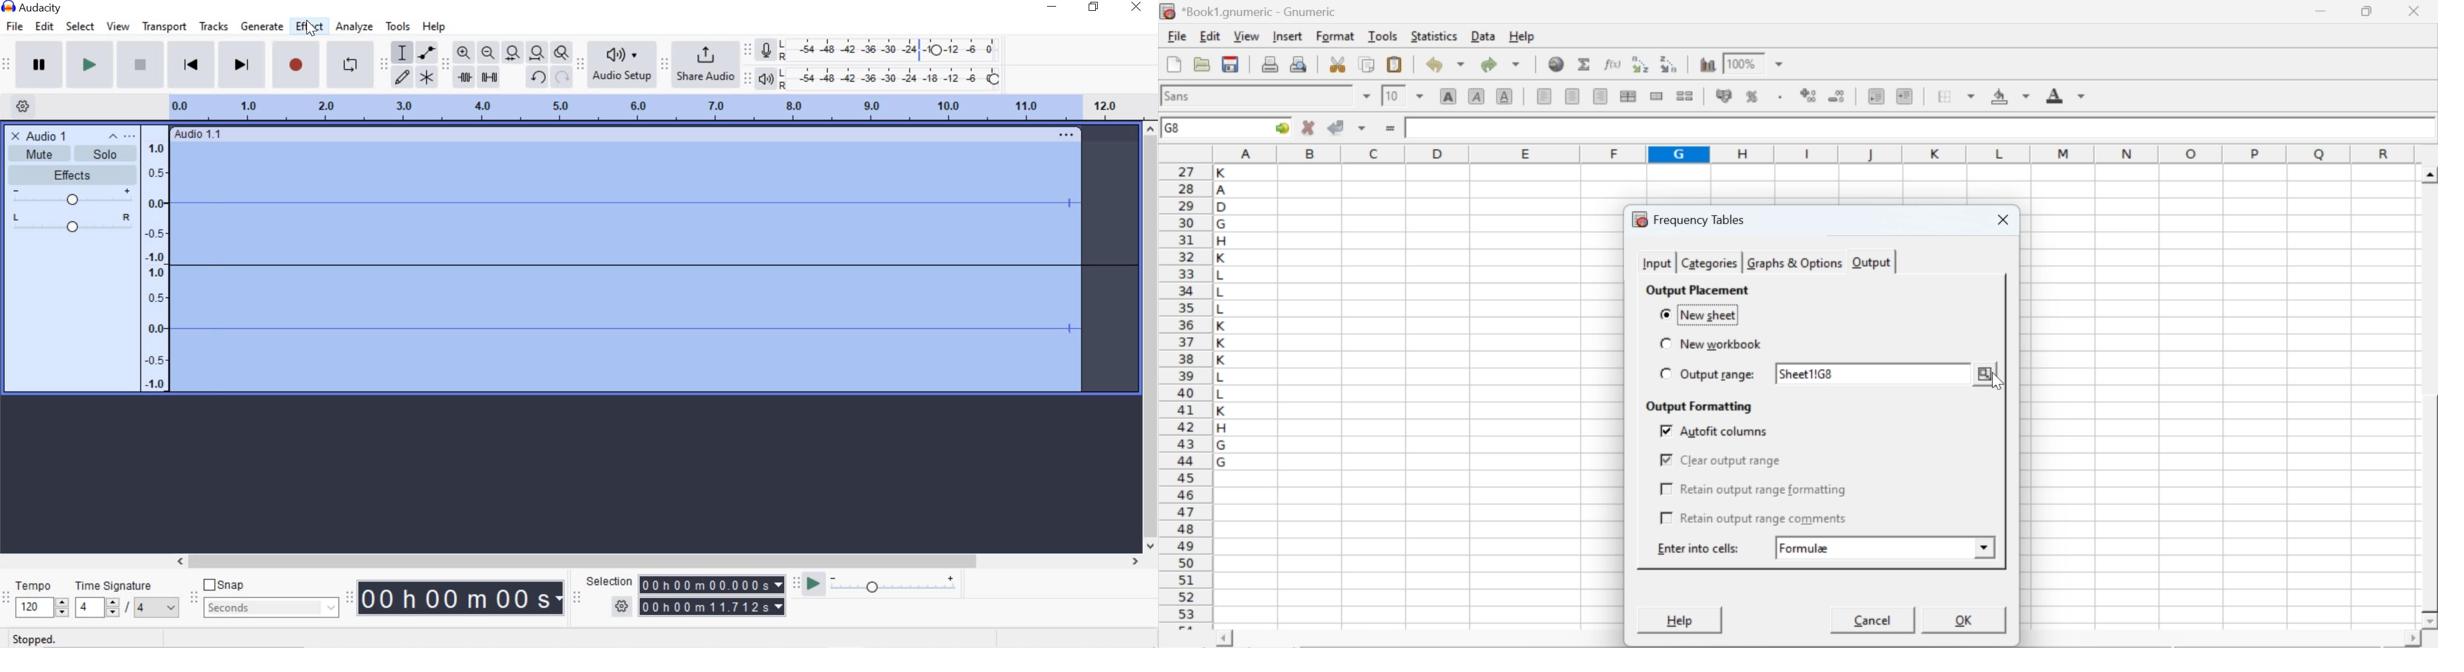 Image resolution: width=2464 pixels, height=672 pixels. What do you see at coordinates (1420, 95) in the screenshot?
I see `drop down` at bounding box center [1420, 95].